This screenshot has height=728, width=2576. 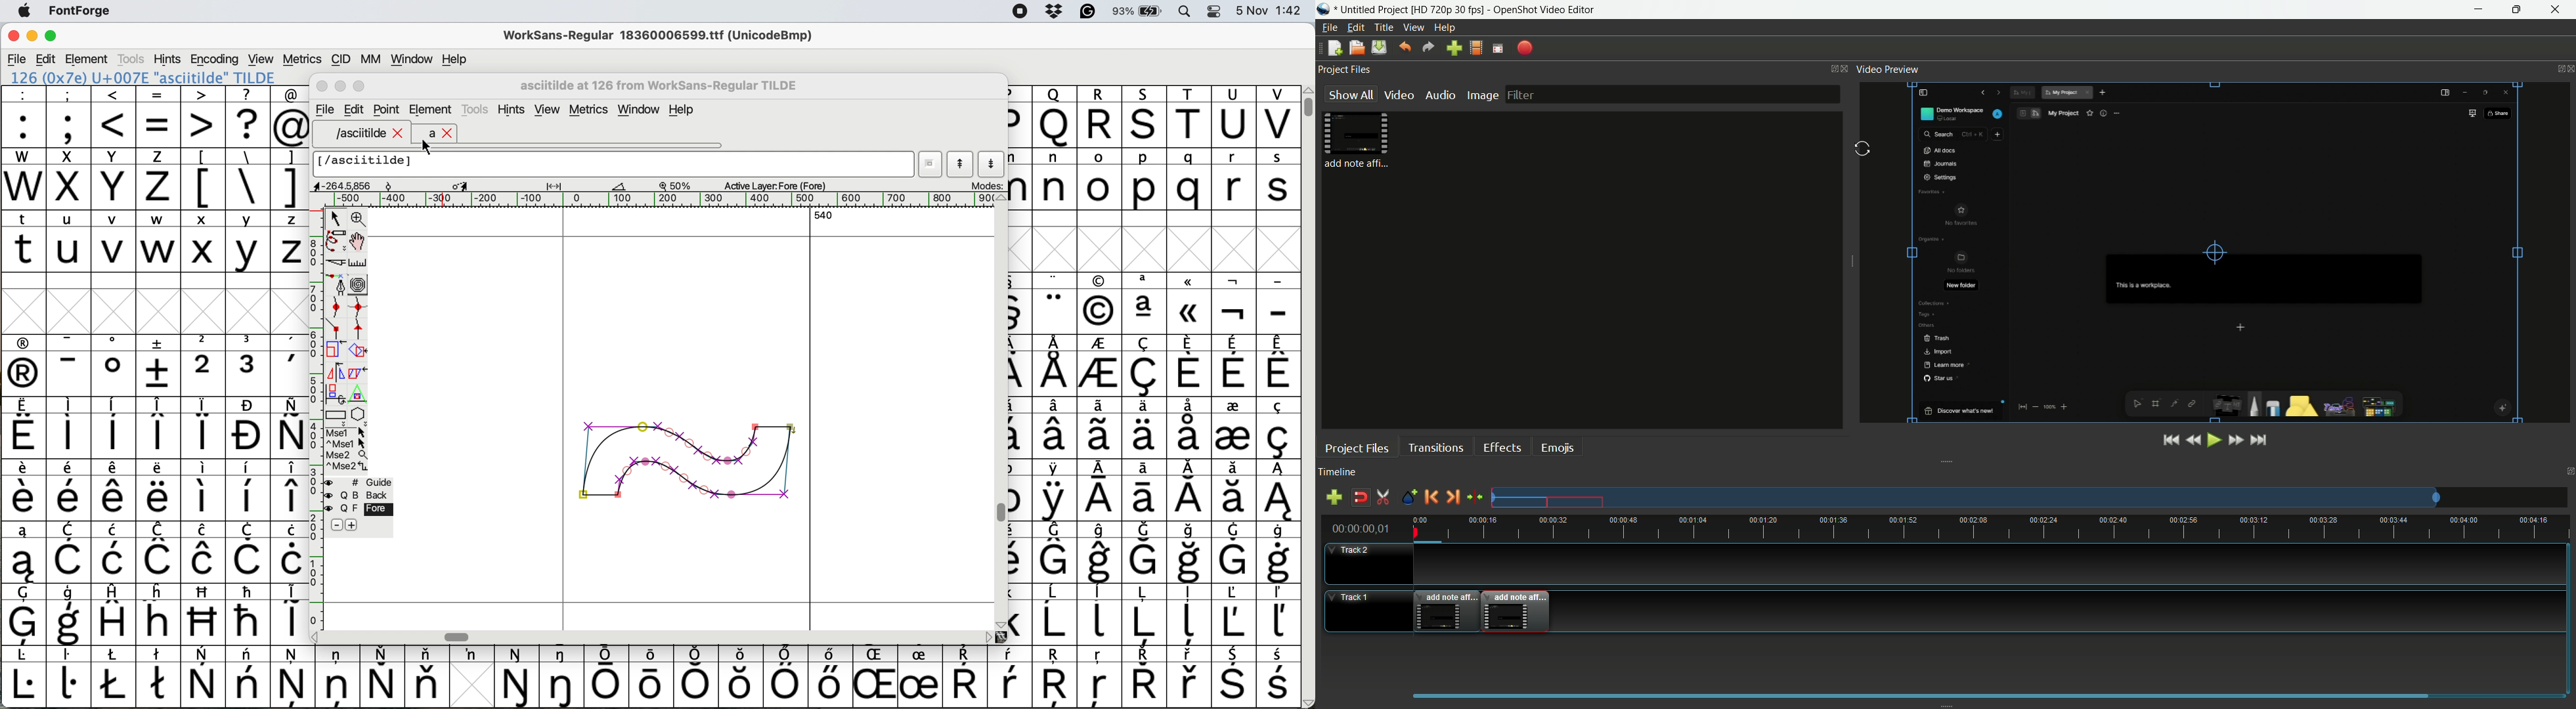 I want to click on symbol, so click(x=293, y=676).